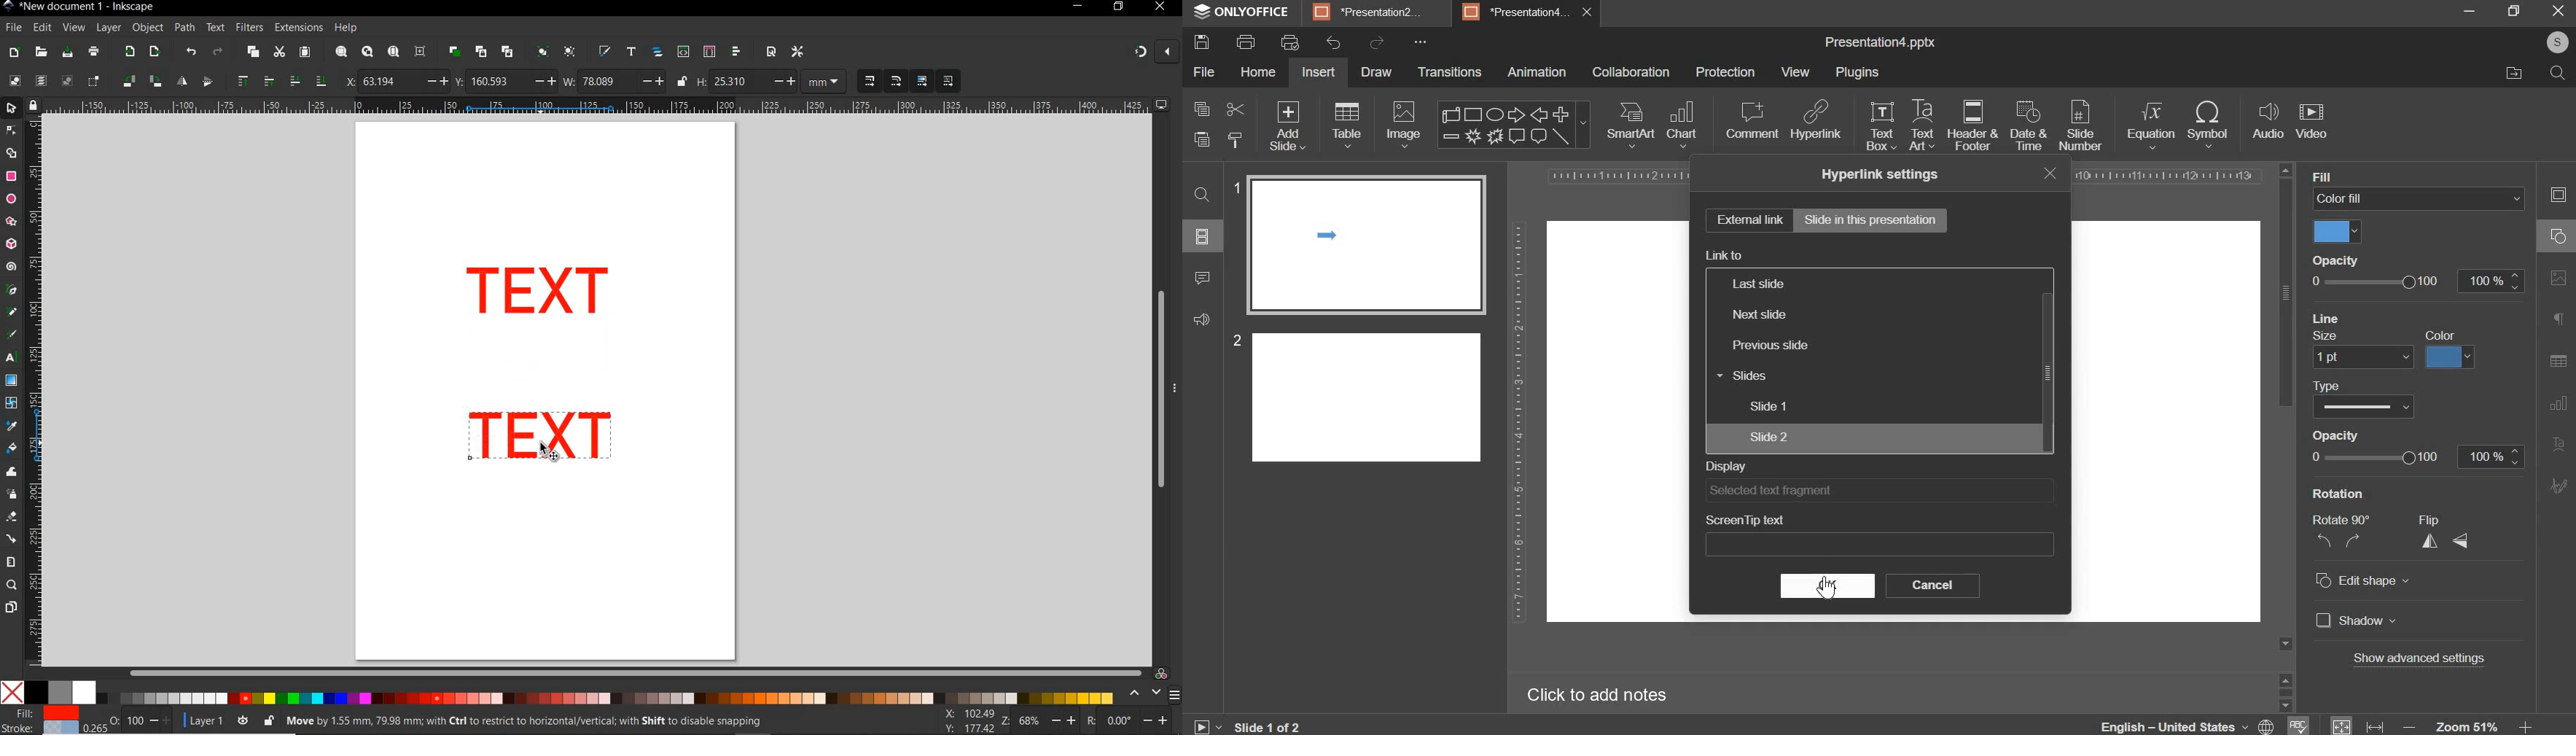 The height and width of the screenshot is (756, 2576). I want to click on Hyperlink settings, so click(1890, 174).